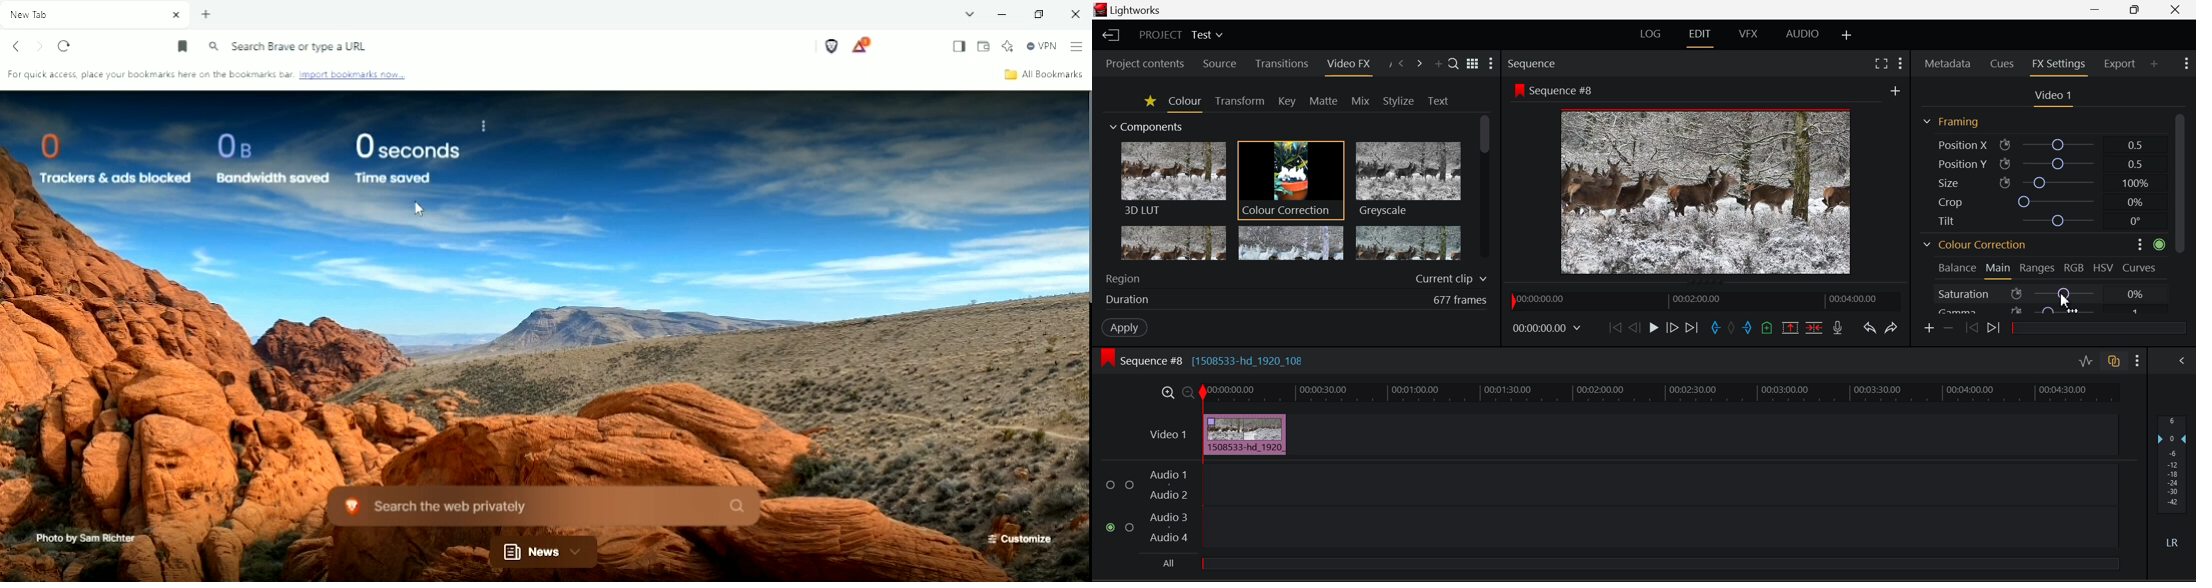  What do you see at coordinates (1893, 328) in the screenshot?
I see `Redo` at bounding box center [1893, 328].